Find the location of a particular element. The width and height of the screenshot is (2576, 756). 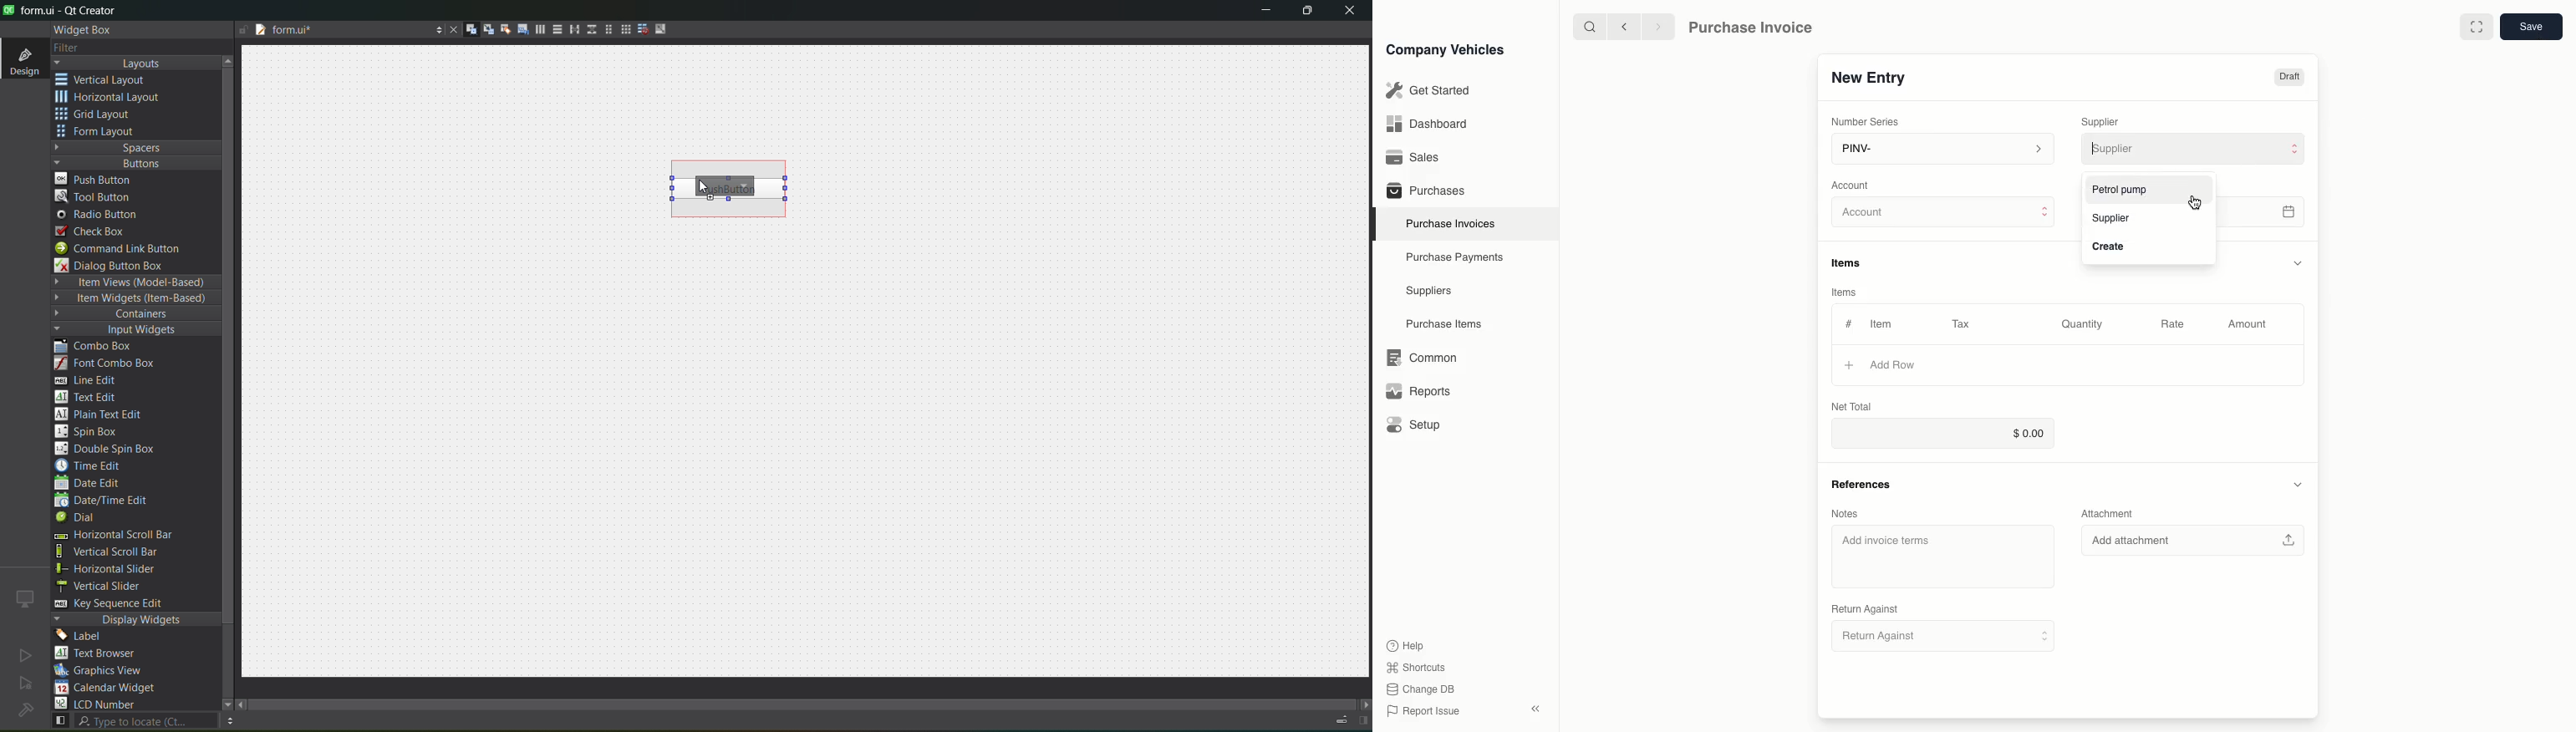

Supplier is located at coordinates (2188, 149).